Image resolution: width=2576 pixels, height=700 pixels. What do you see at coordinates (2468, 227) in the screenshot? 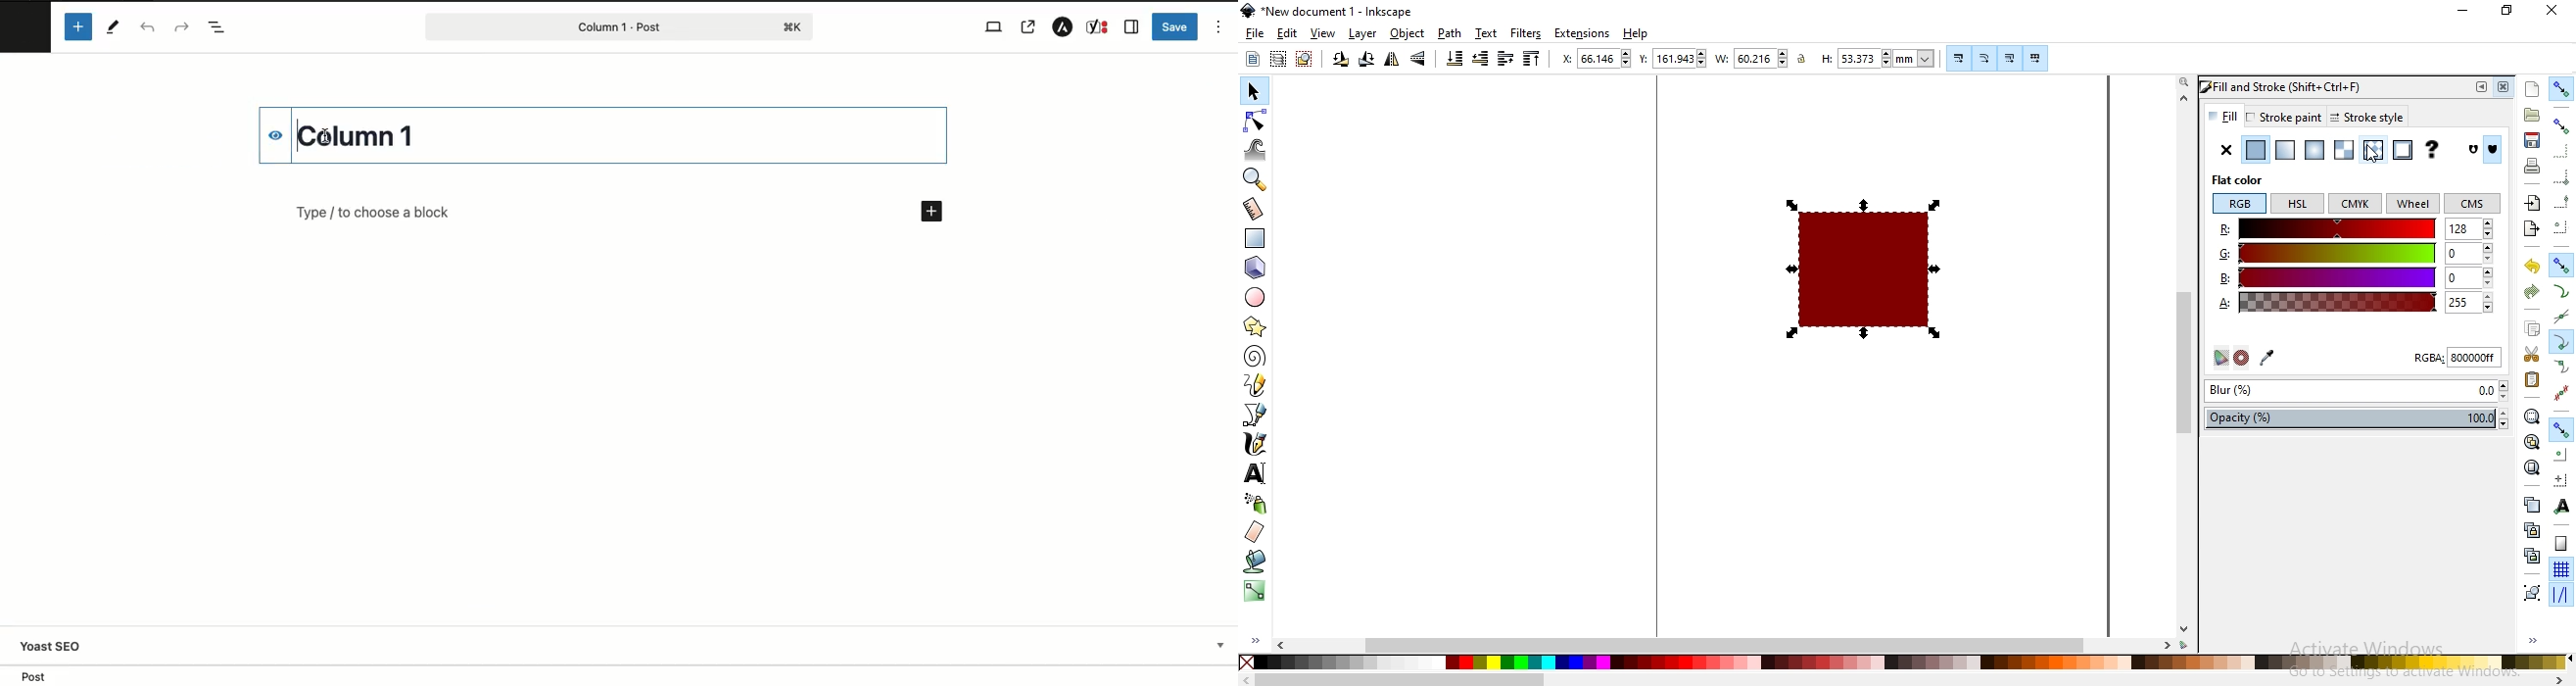
I see `1.28` at bounding box center [2468, 227].